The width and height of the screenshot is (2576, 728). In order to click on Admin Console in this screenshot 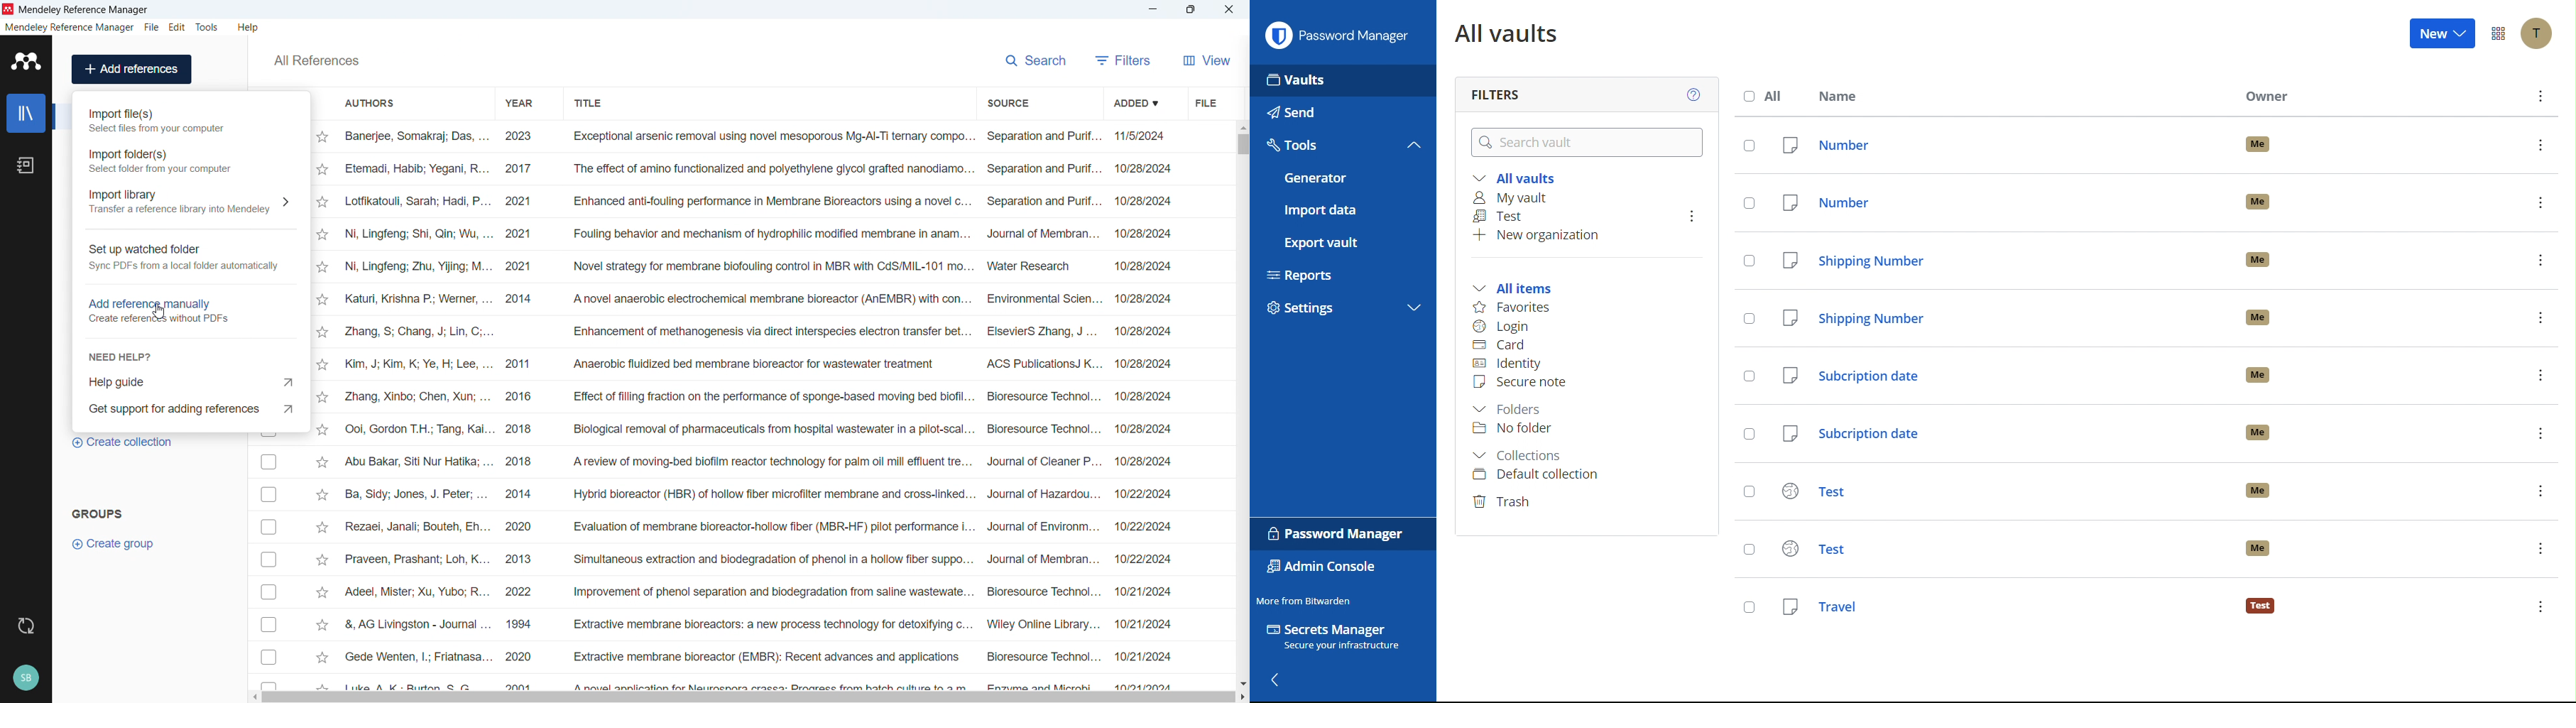, I will do `click(1323, 568)`.